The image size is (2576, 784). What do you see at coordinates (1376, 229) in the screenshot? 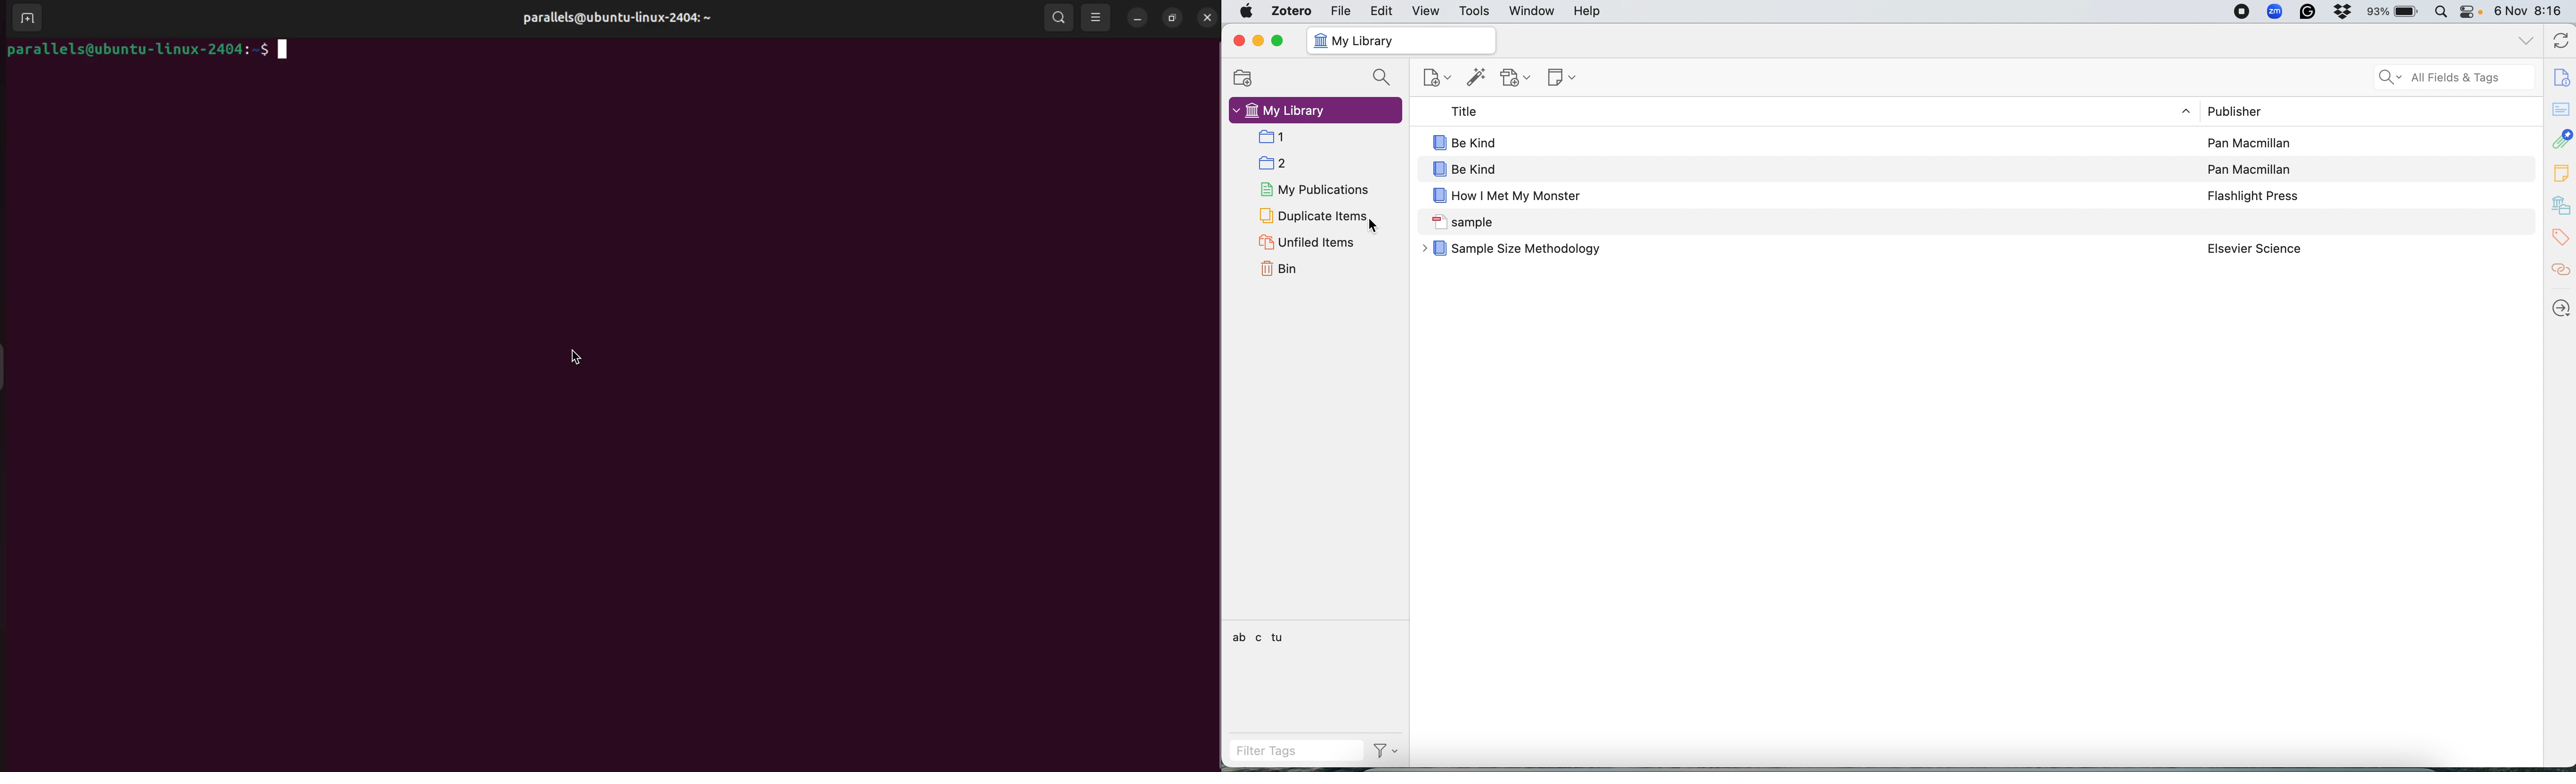
I see `cursor` at bounding box center [1376, 229].